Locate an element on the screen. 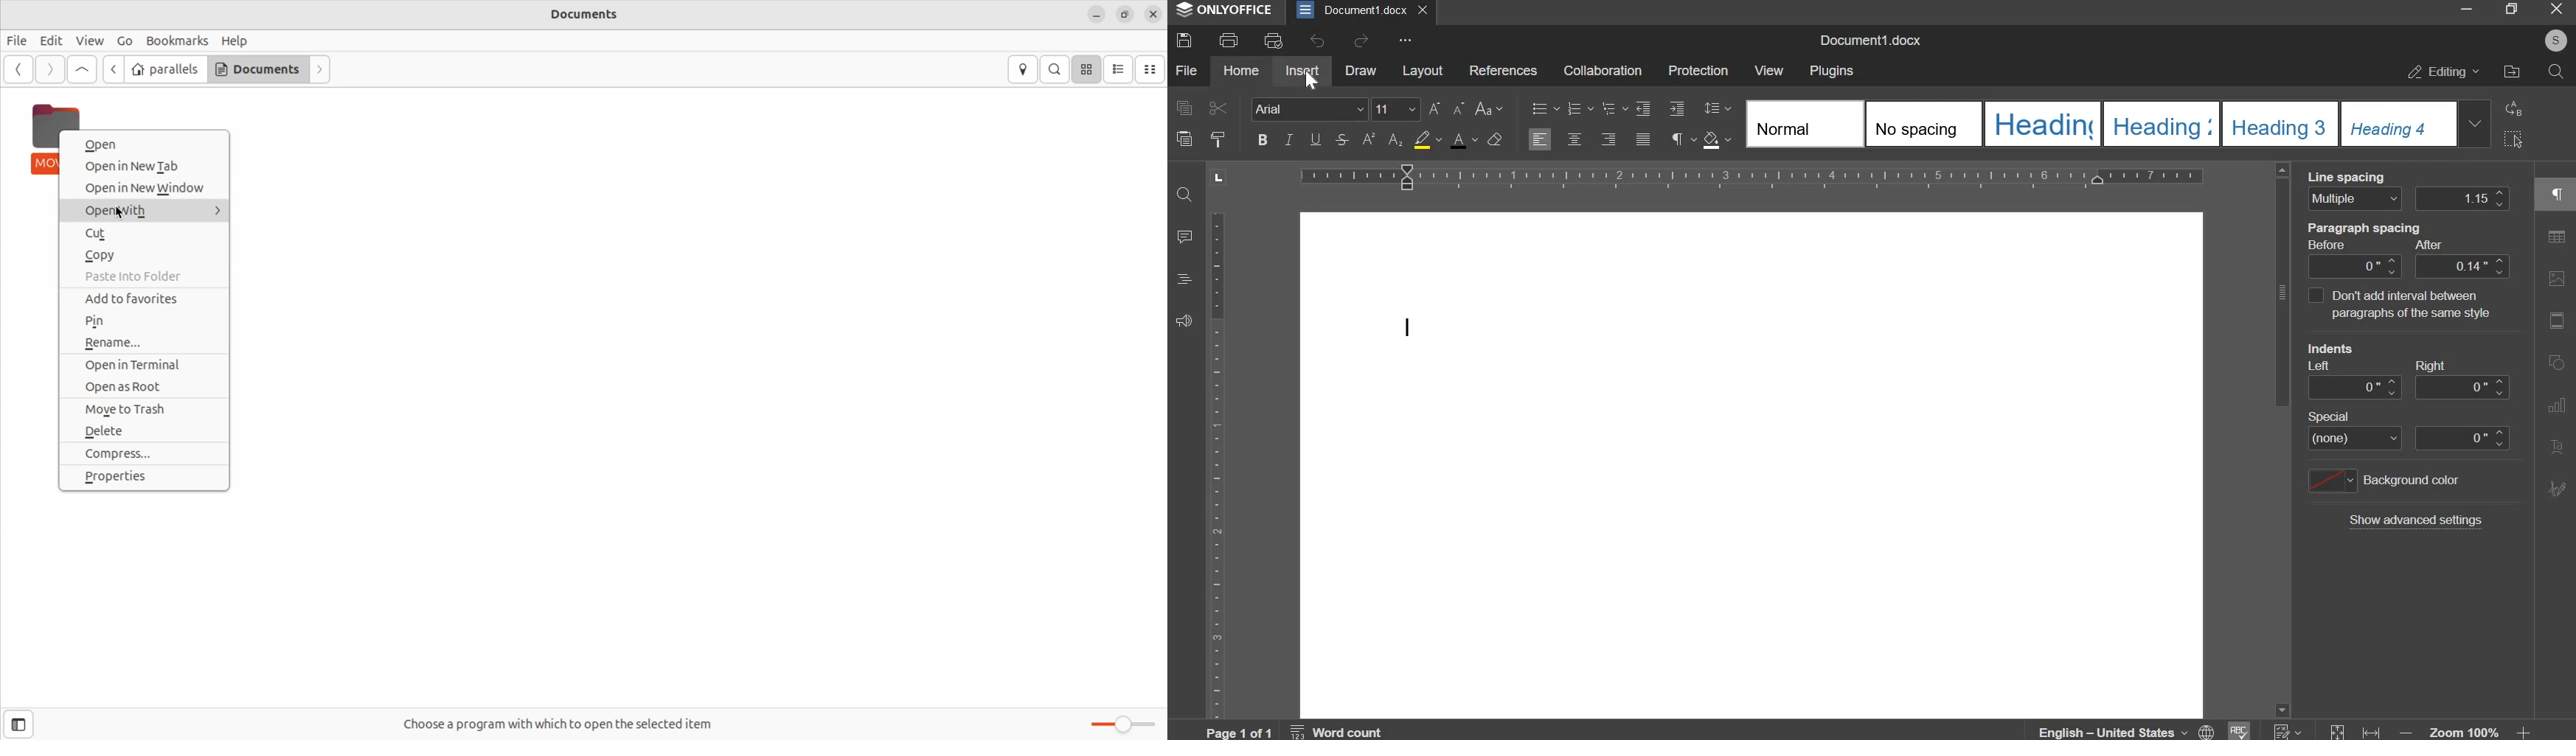 The height and width of the screenshot is (756, 2576). line spacing is located at coordinates (2354, 199).